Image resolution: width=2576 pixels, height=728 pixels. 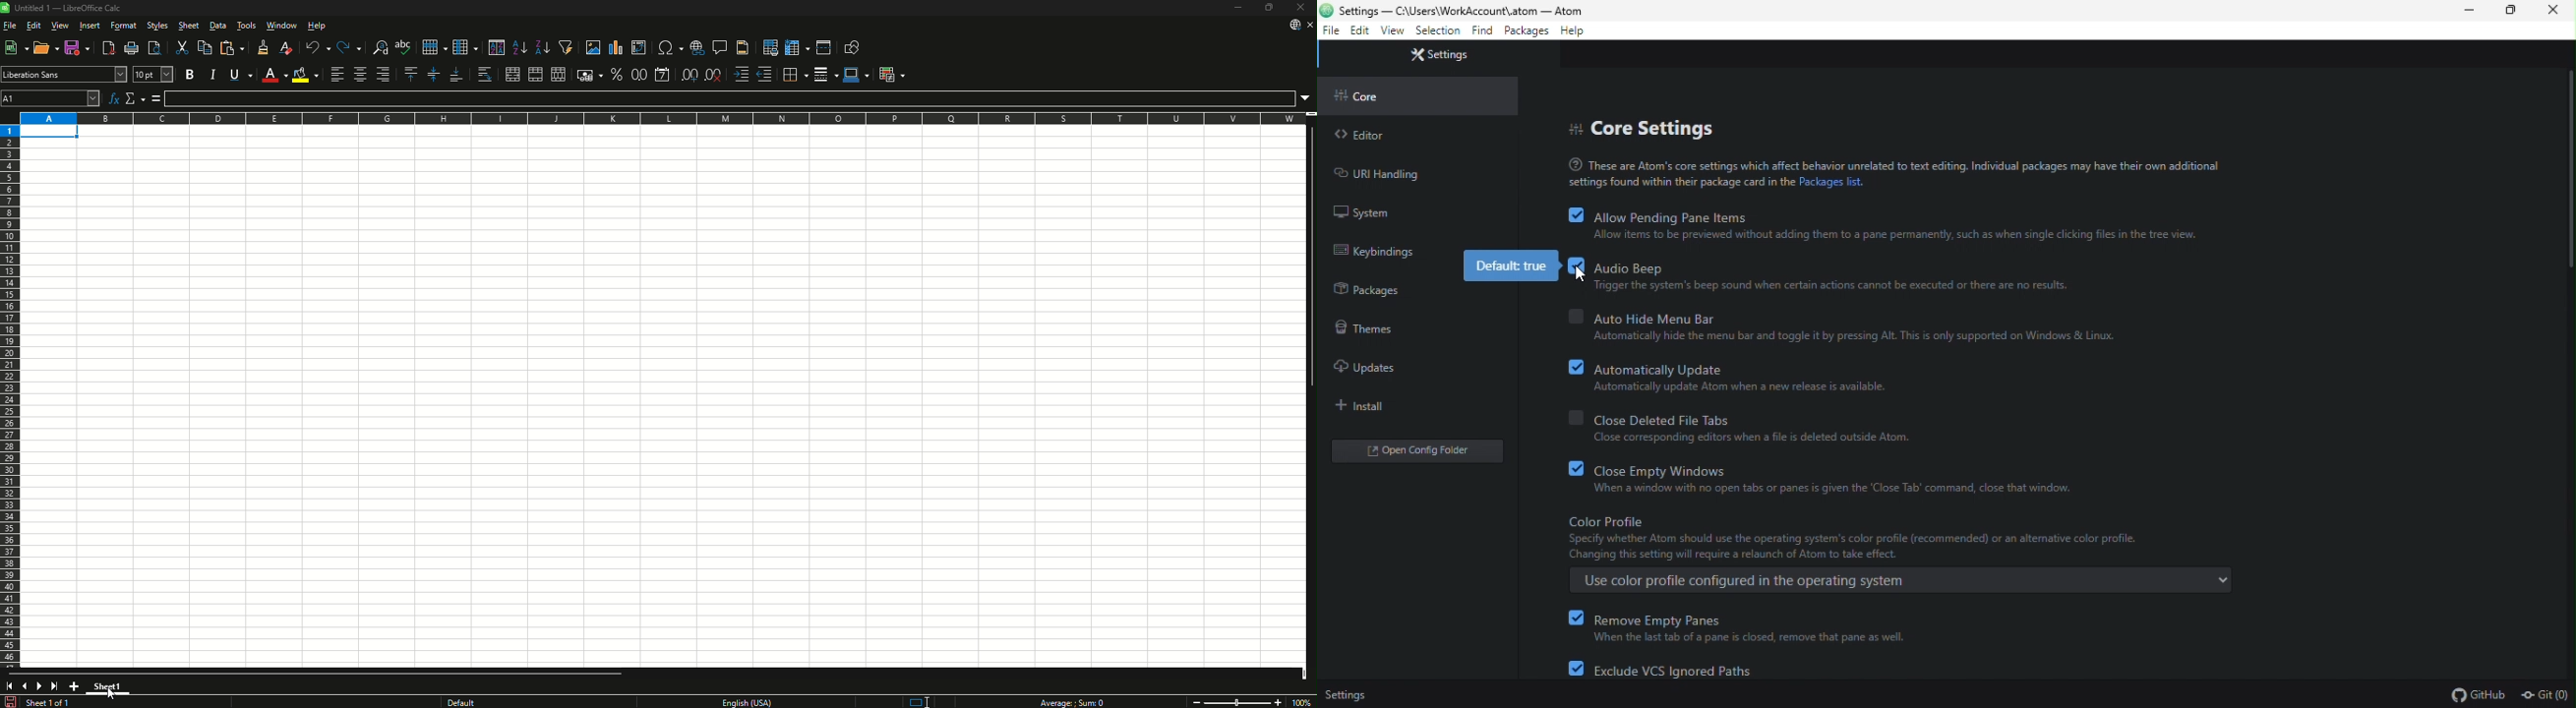 I want to click on Close corresponding editors when a file is deleted outside atom, so click(x=1750, y=440).